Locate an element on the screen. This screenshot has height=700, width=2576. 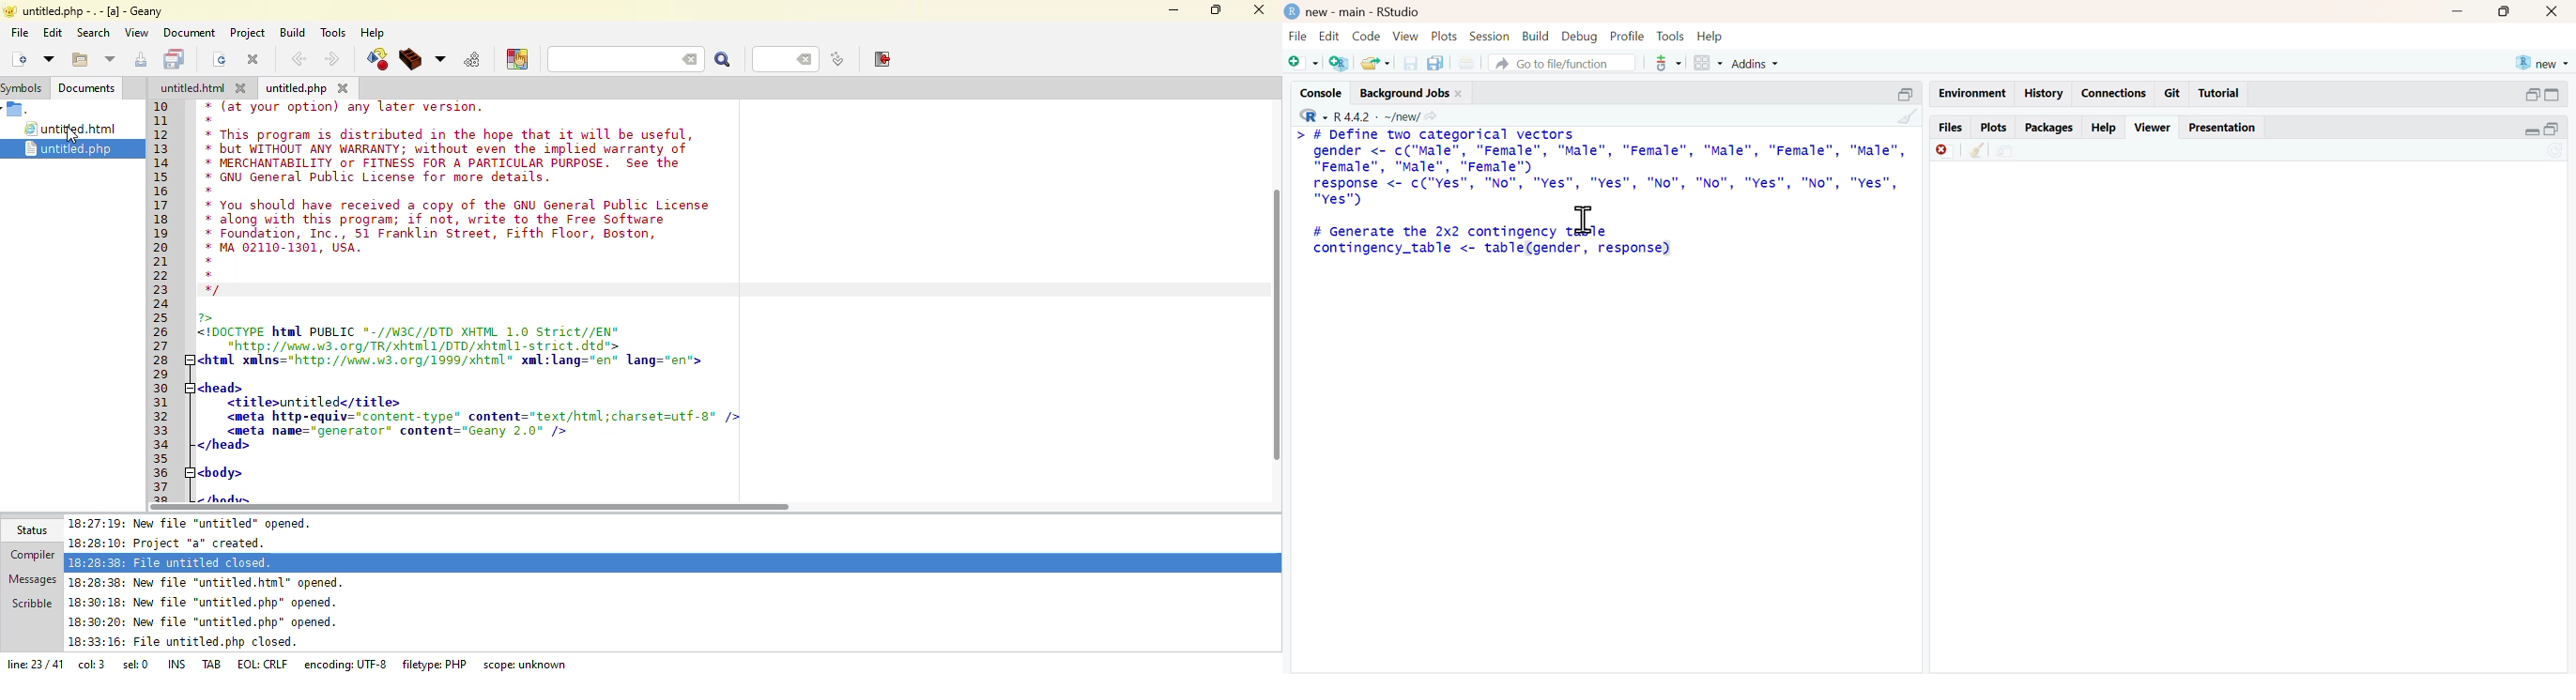
open in separate window is located at coordinates (2534, 94).